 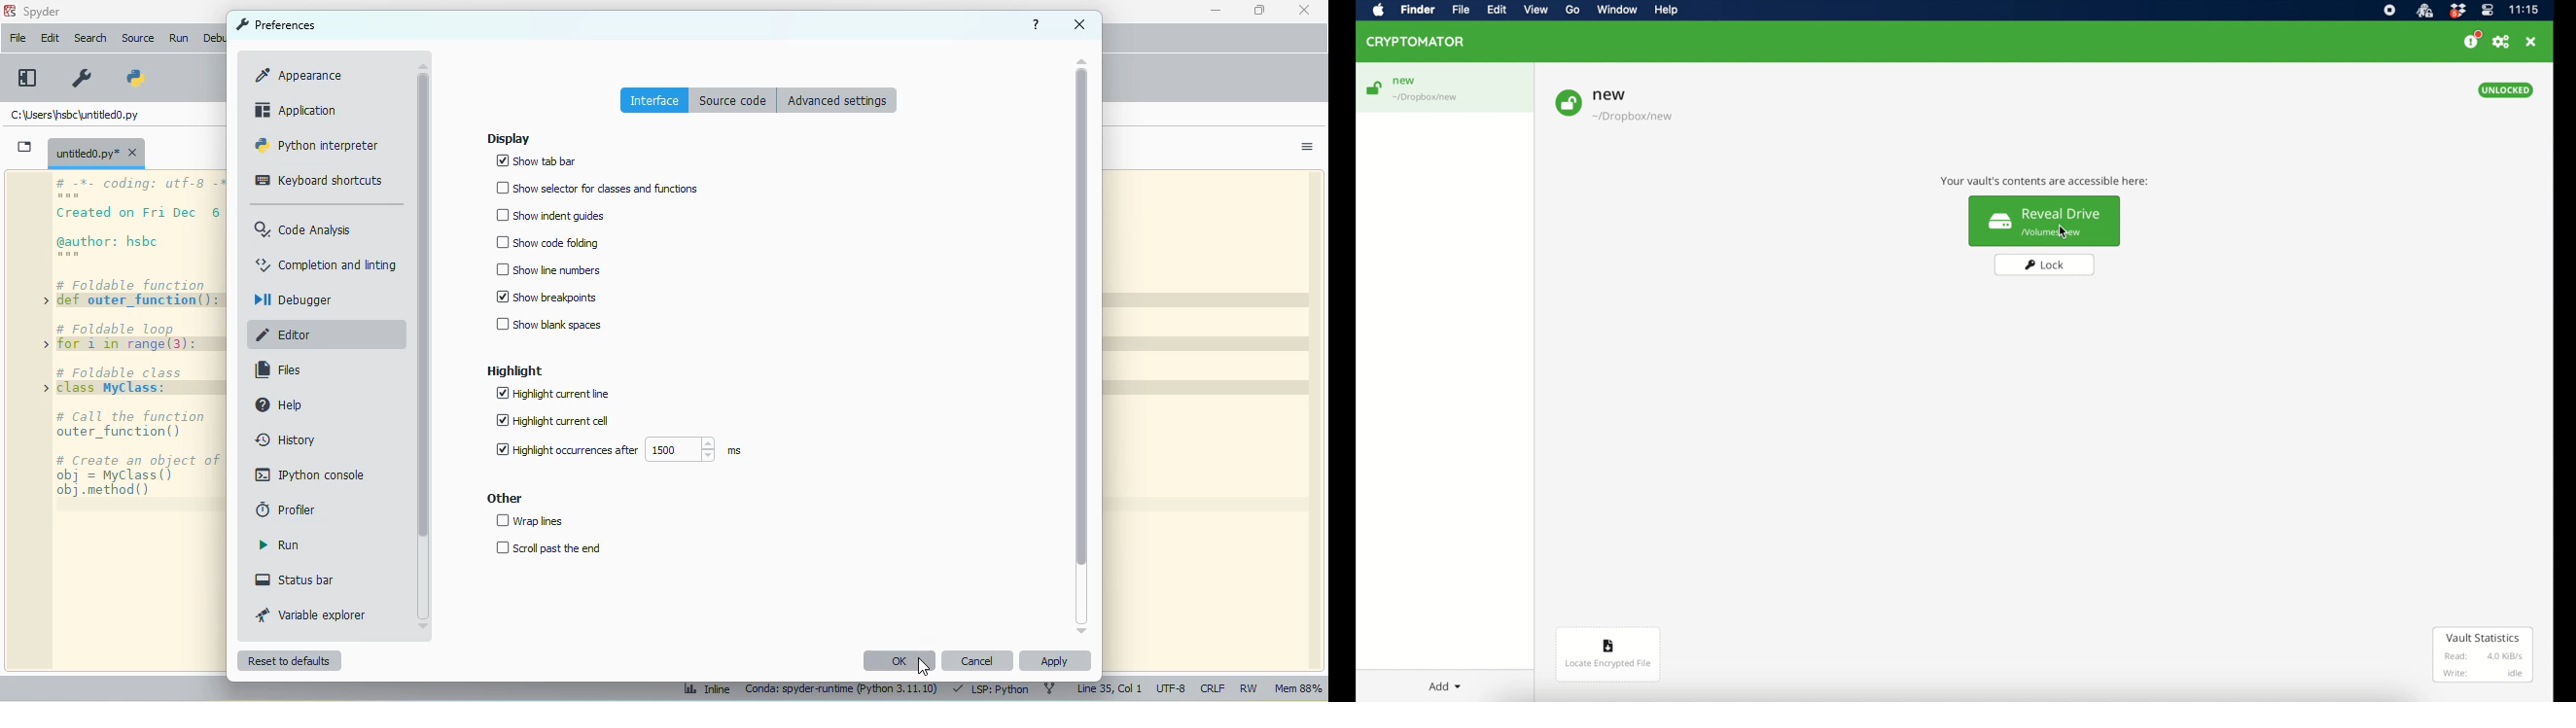 I want to click on debugger, so click(x=293, y=299).